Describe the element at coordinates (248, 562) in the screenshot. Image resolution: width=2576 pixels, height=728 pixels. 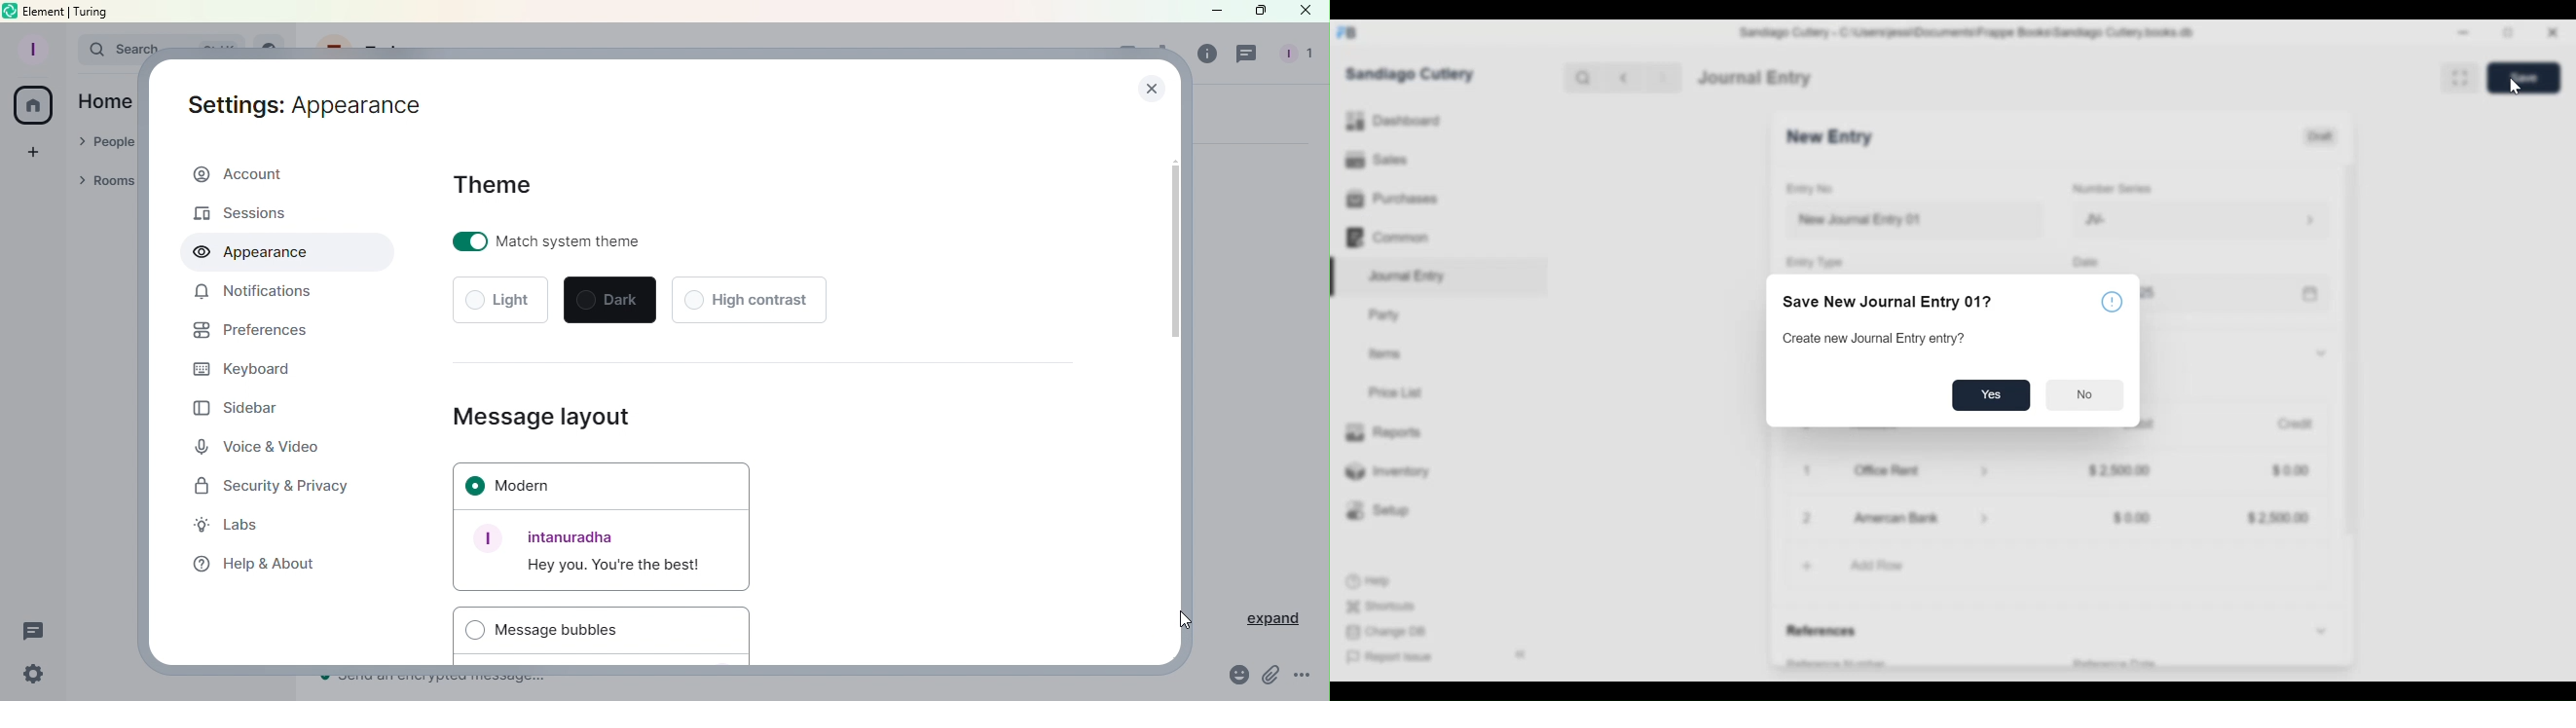
I see `Help and about` at that location.